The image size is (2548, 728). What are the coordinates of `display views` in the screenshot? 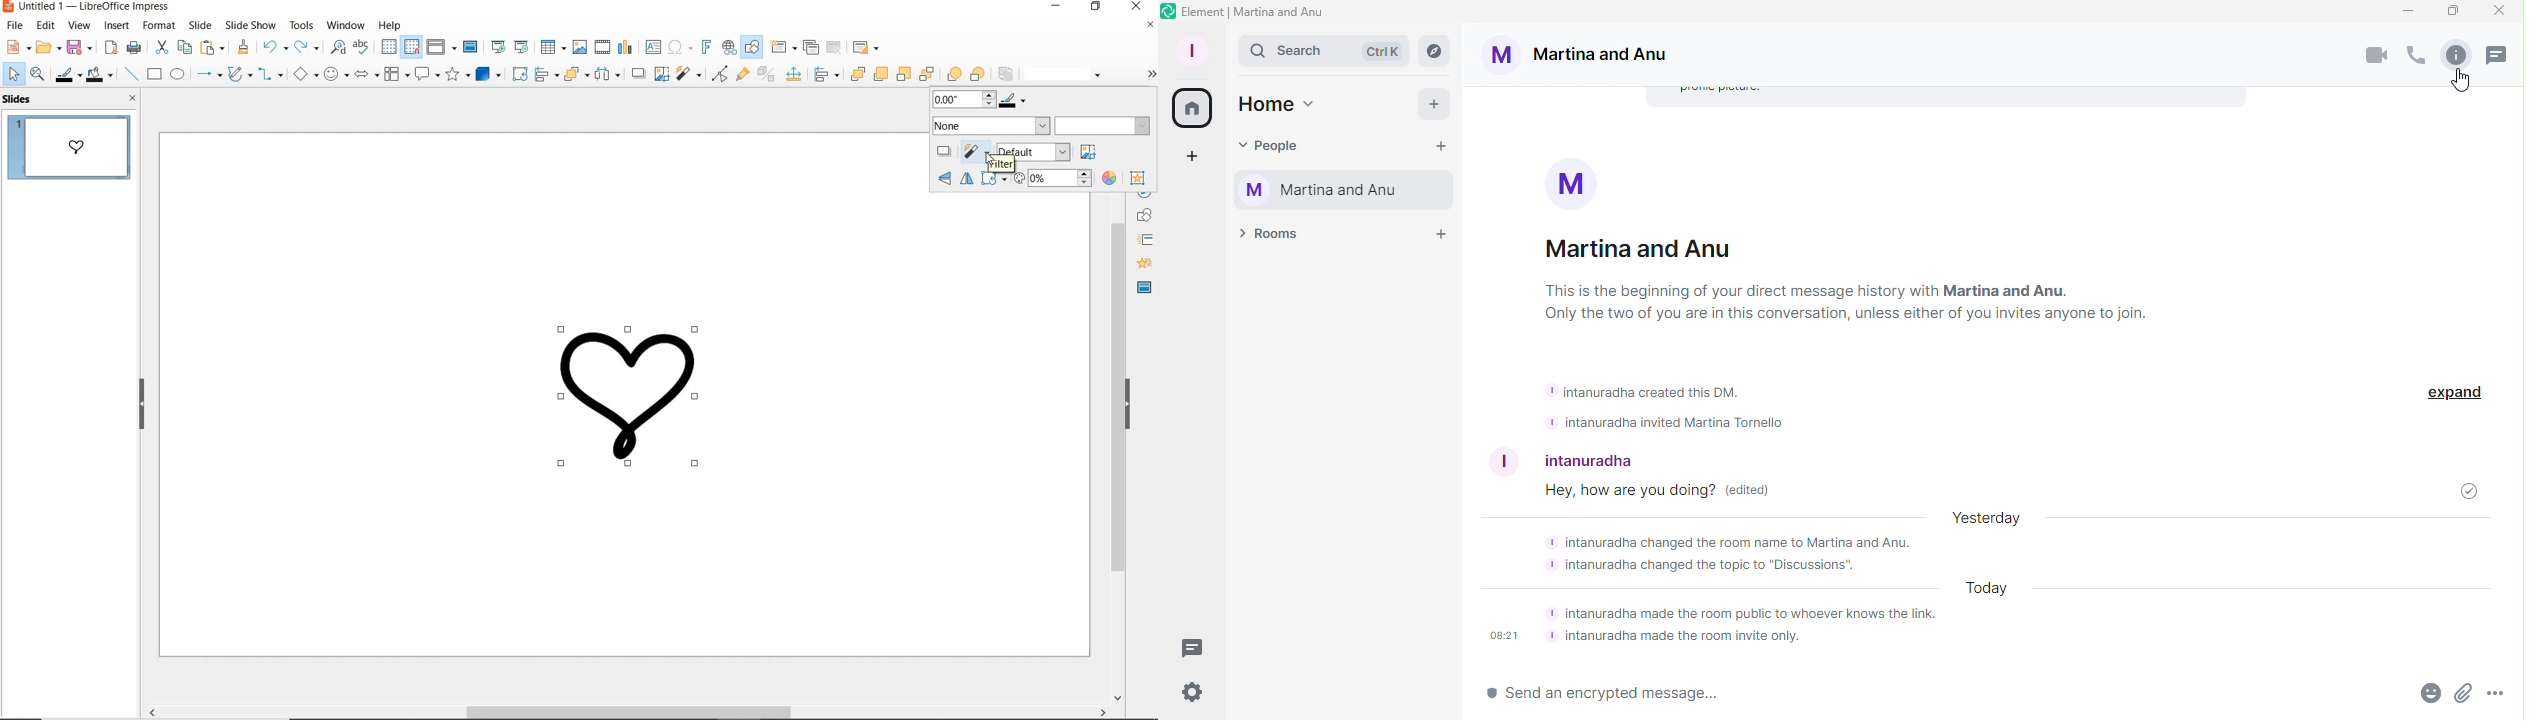 It's located at (441, 48).